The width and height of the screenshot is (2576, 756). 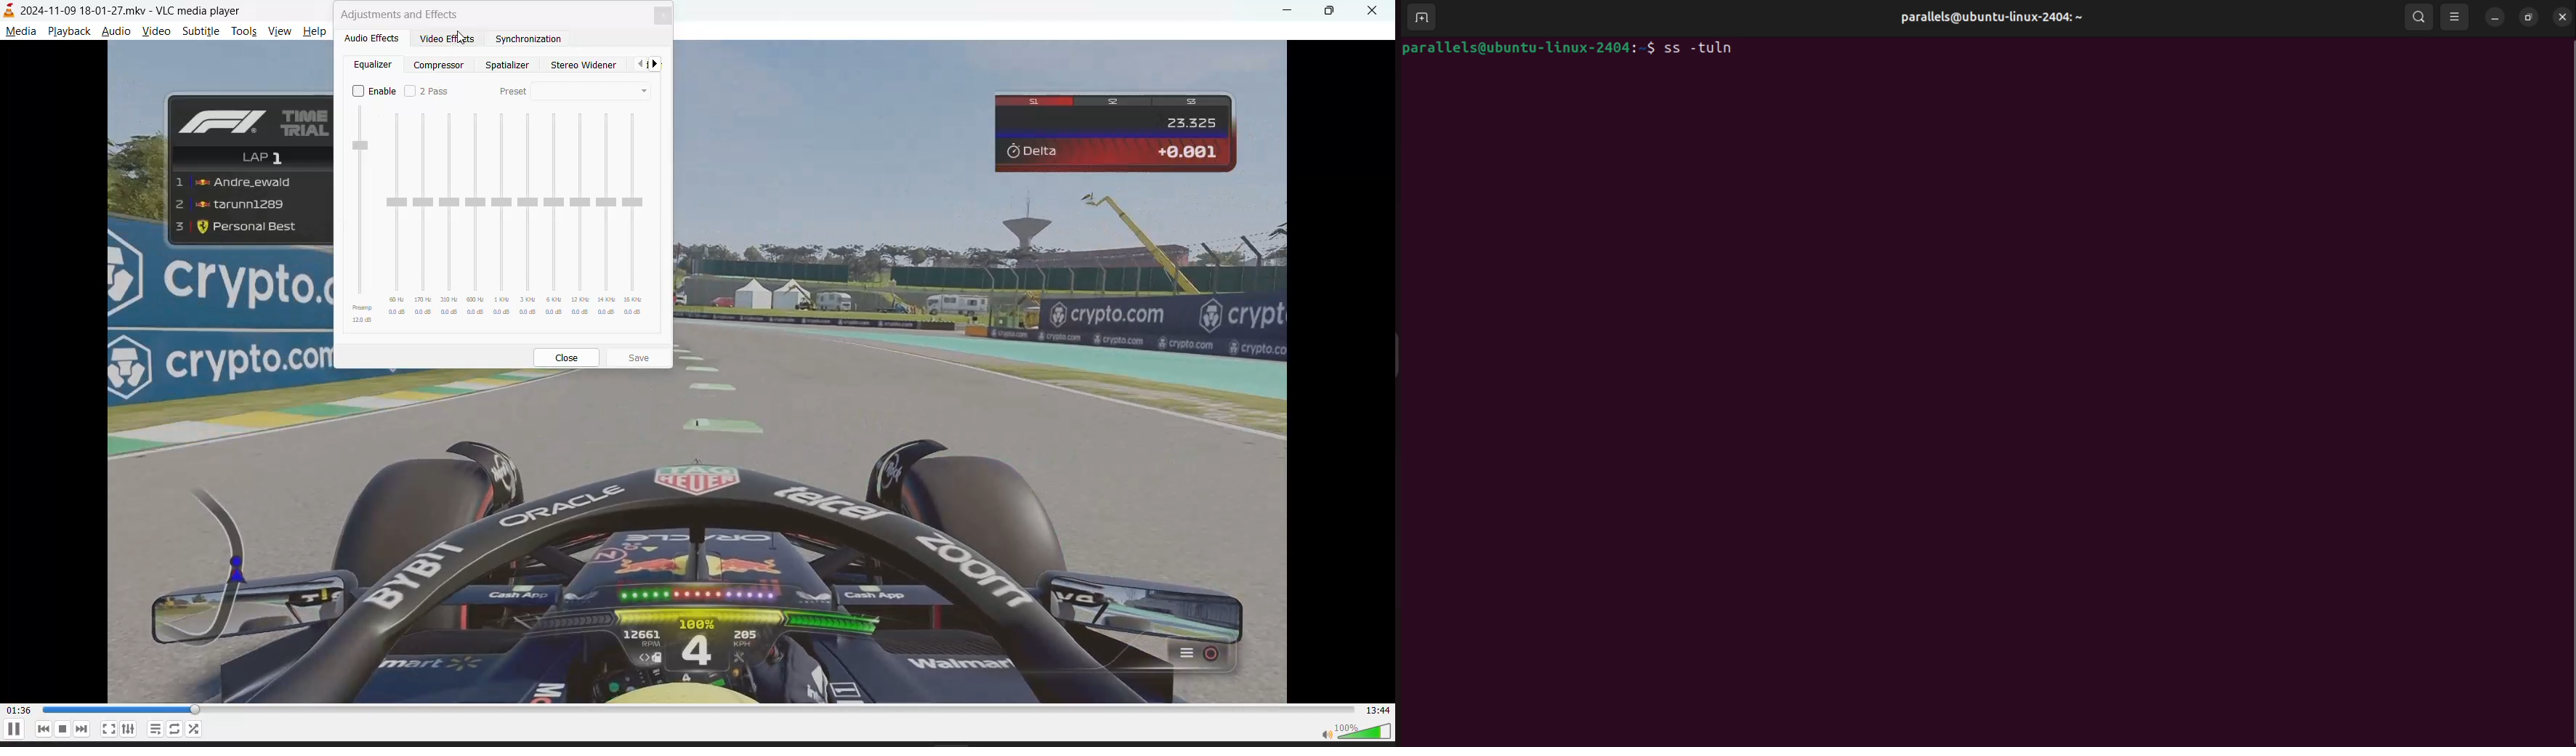 What do you see at coordinates (196, 729) in the screenshot?
I see `random` at bounding box center [196, 729].